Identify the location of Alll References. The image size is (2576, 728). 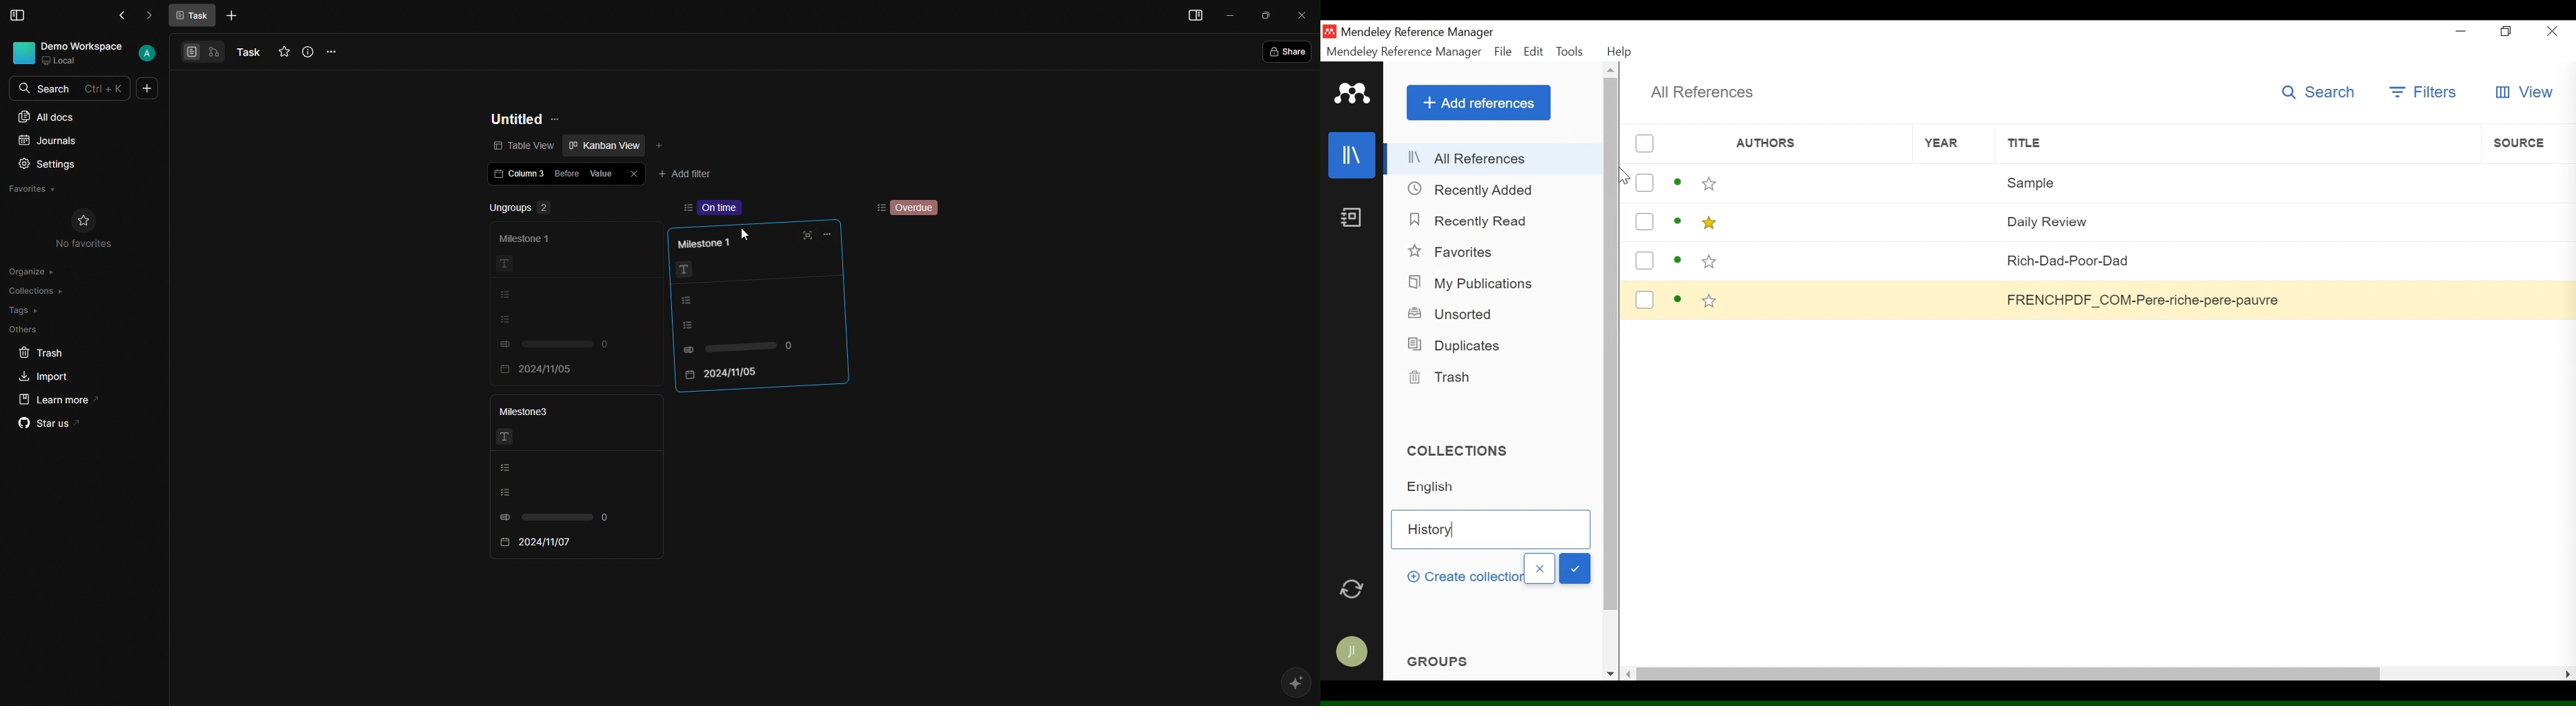
(1494, 160).